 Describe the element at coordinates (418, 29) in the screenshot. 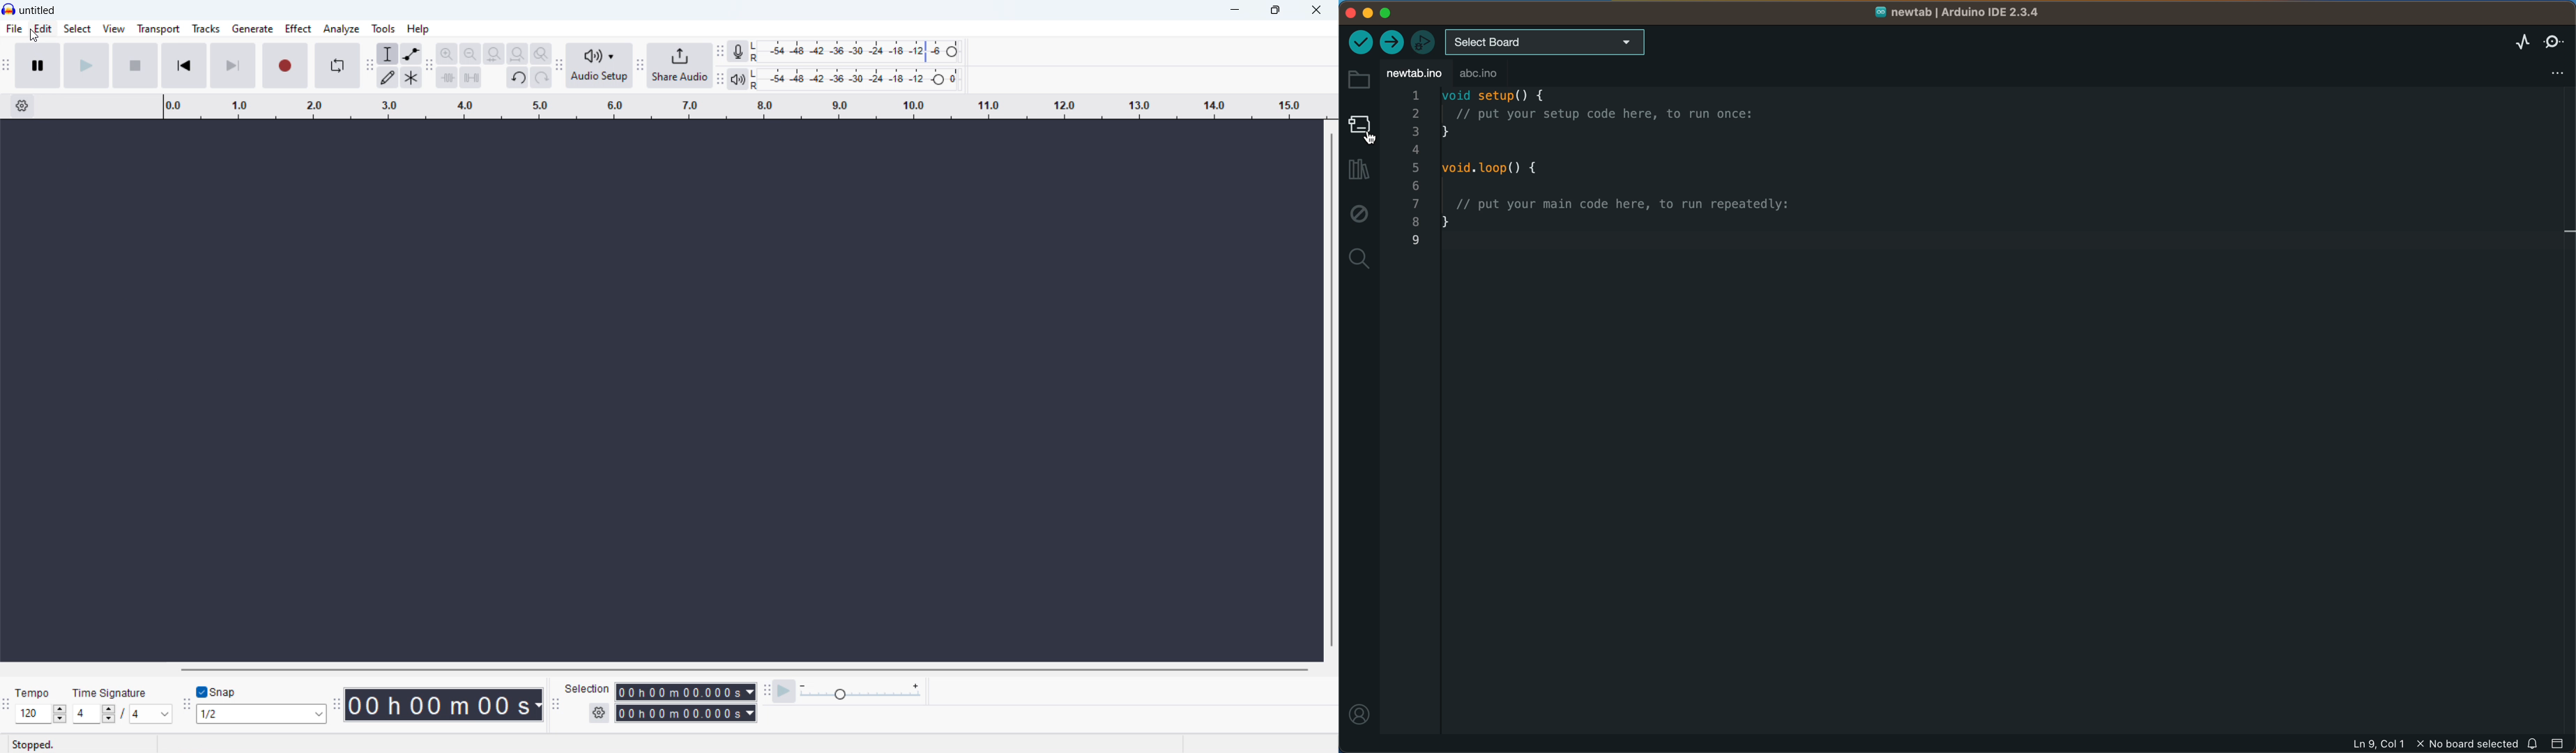

I see `help` at that location.